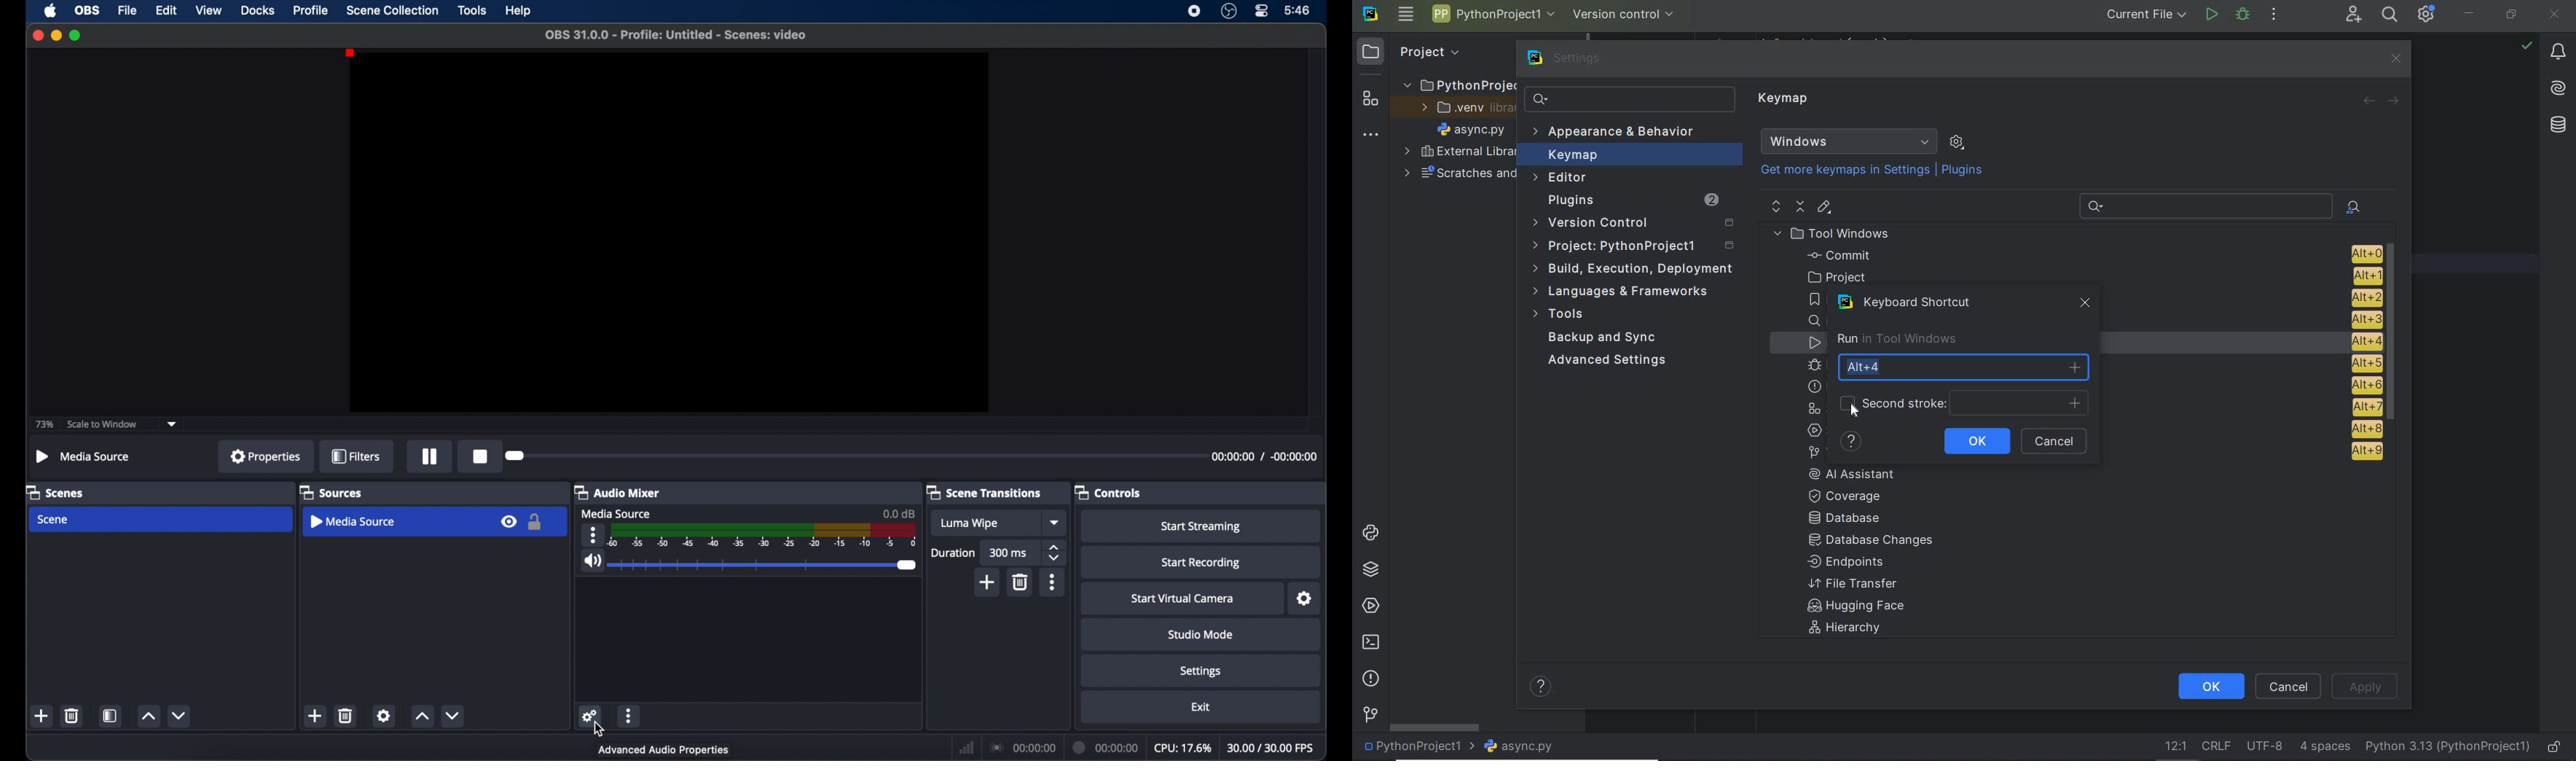 This screenshot has width=2576, height=784. I want to click on duration, so click(1104, 747).